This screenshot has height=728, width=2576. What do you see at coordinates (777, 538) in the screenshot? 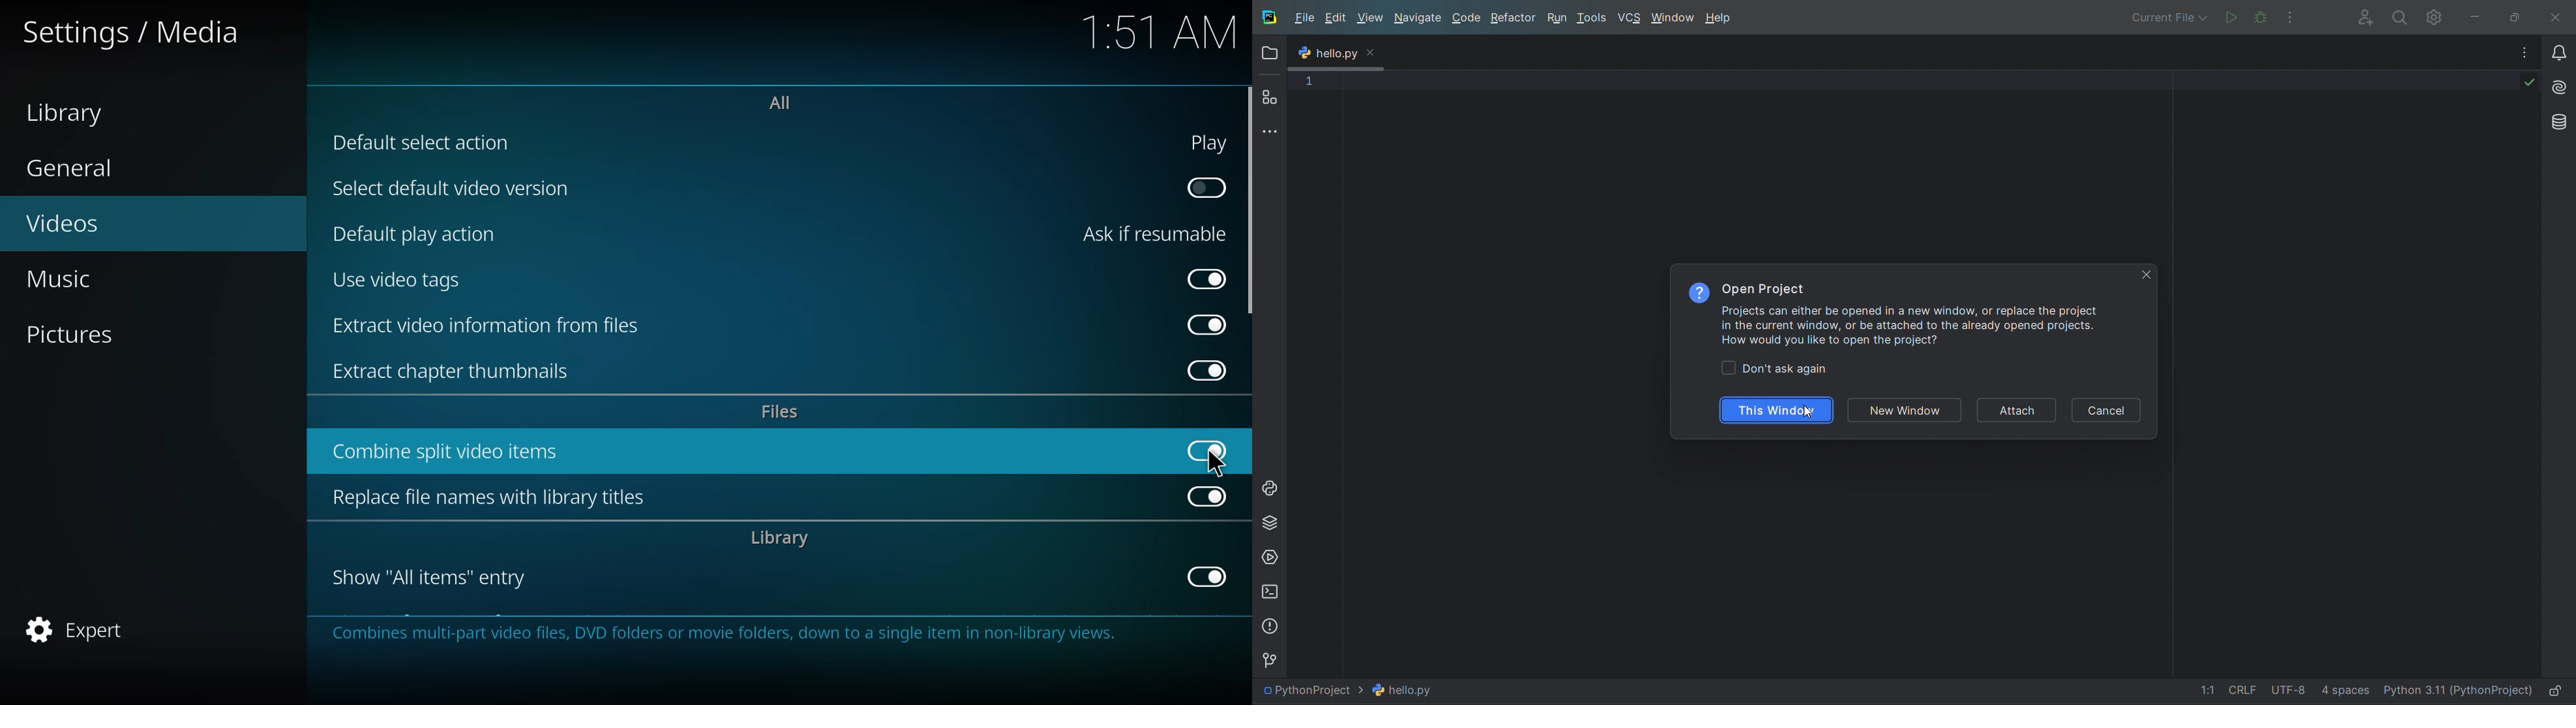
I see `library` at bounding box center [777, 538].